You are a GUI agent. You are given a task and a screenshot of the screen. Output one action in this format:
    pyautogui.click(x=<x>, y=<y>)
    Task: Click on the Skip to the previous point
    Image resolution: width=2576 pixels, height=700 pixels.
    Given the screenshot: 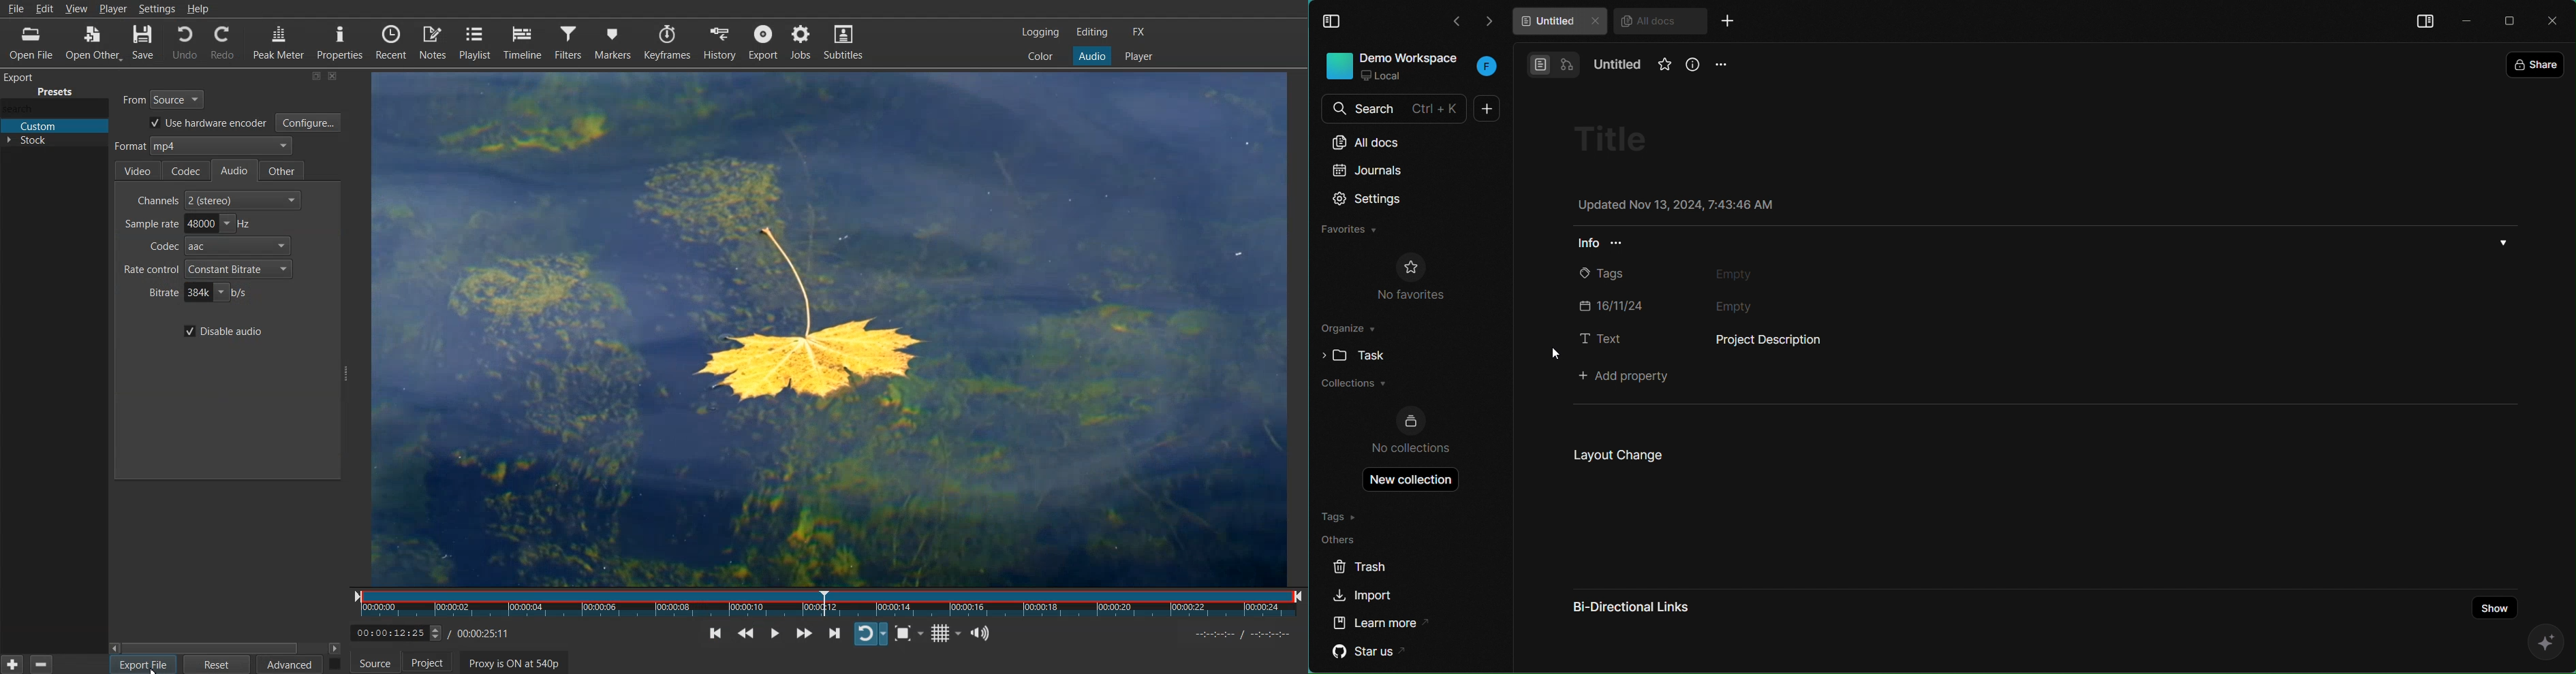 What is the action you would take?
    pyautogui.click(x=718, y=632)
    